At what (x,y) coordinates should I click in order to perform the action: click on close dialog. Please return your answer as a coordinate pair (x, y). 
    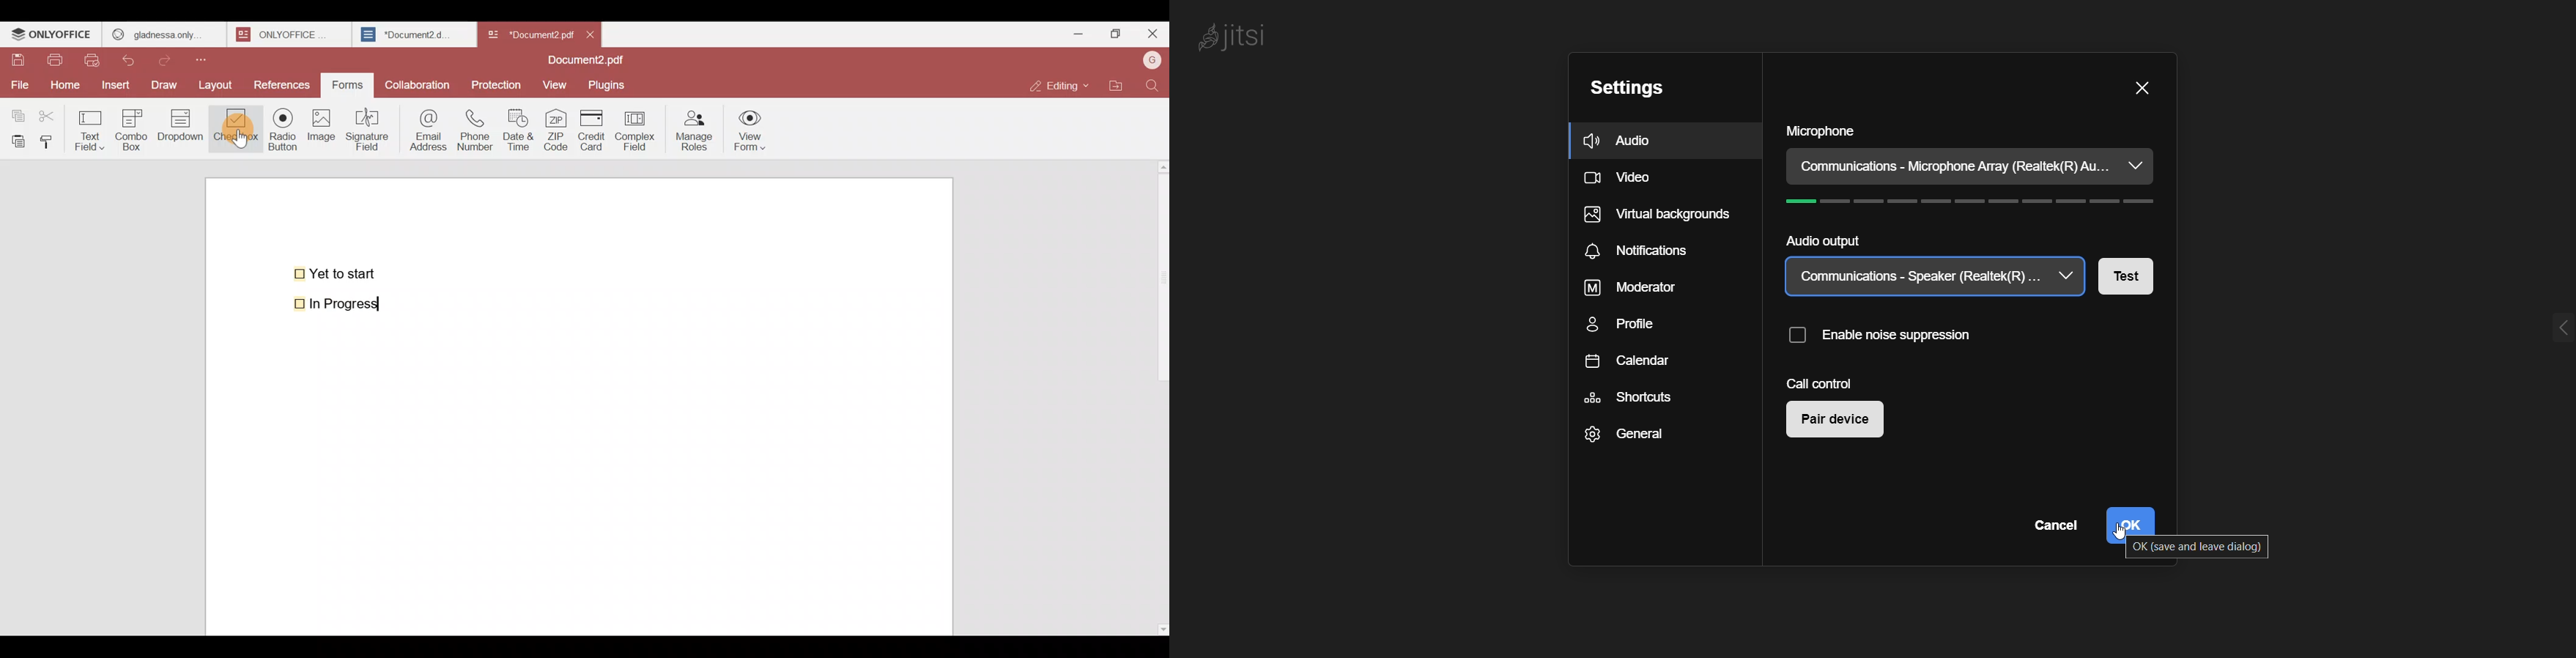
    Looking at the image, I should click on (2141, 87).